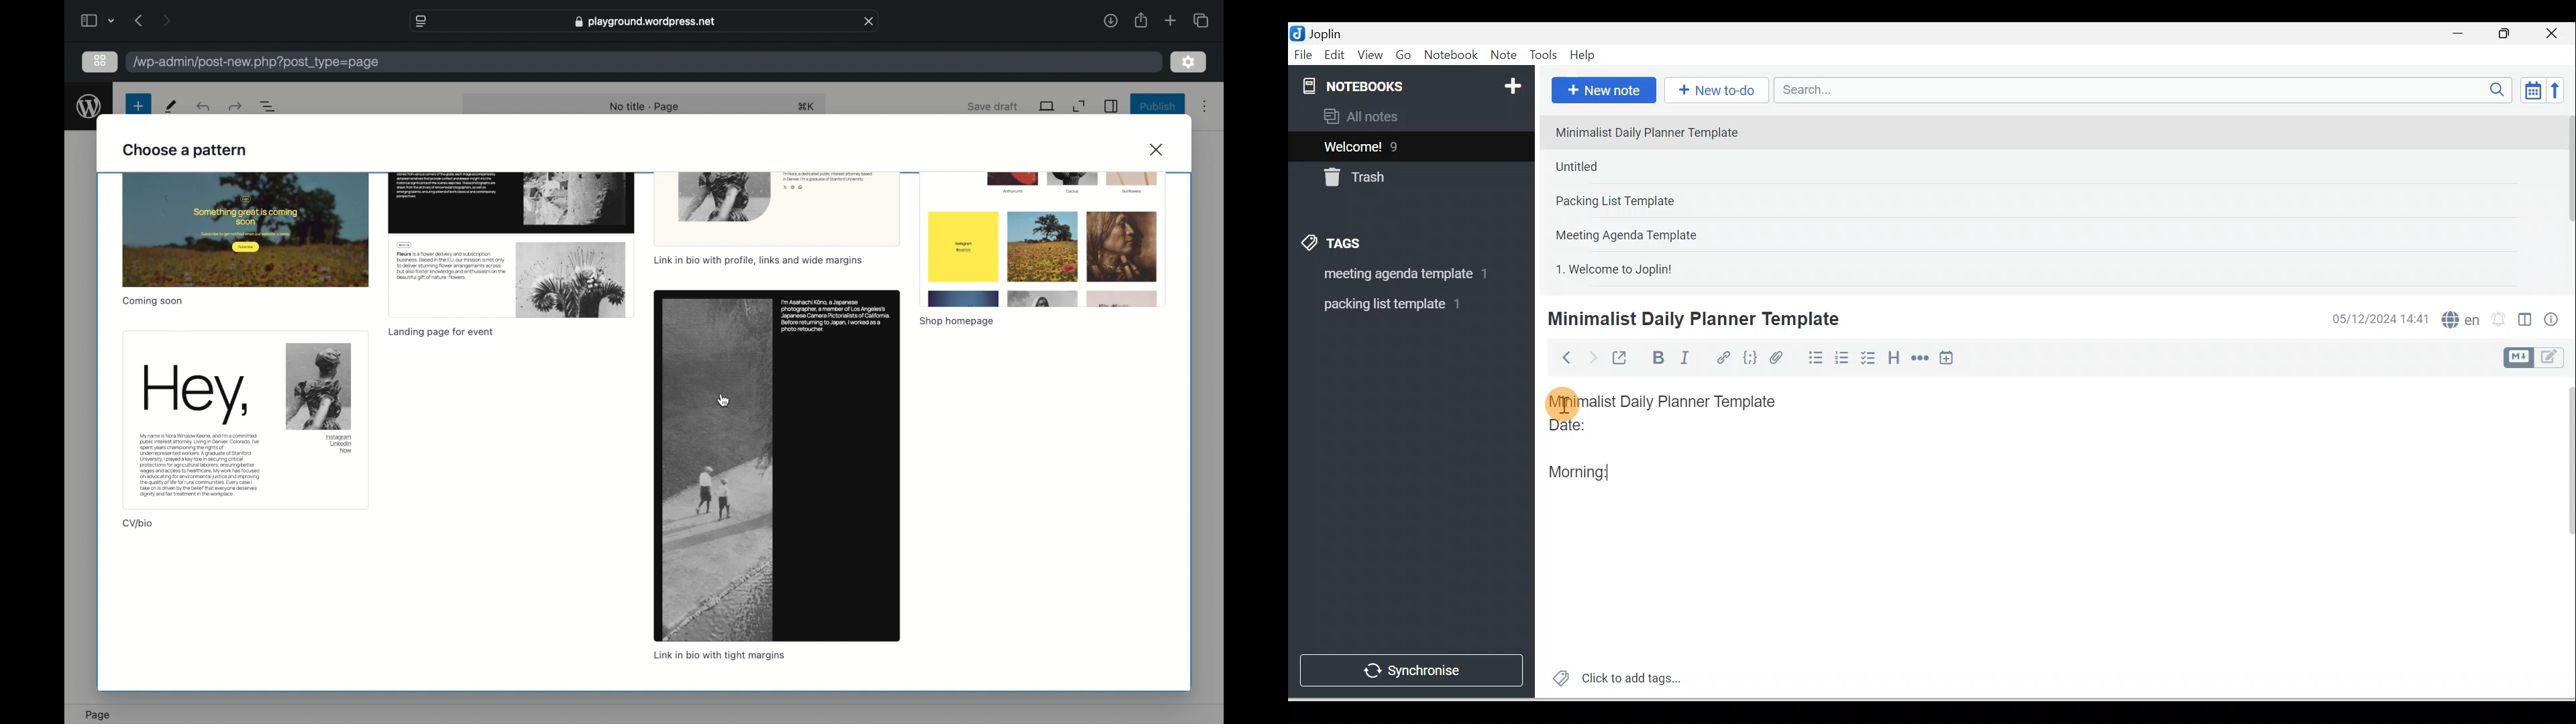  I want to click on Toggle external editing, so click(1621, 361).